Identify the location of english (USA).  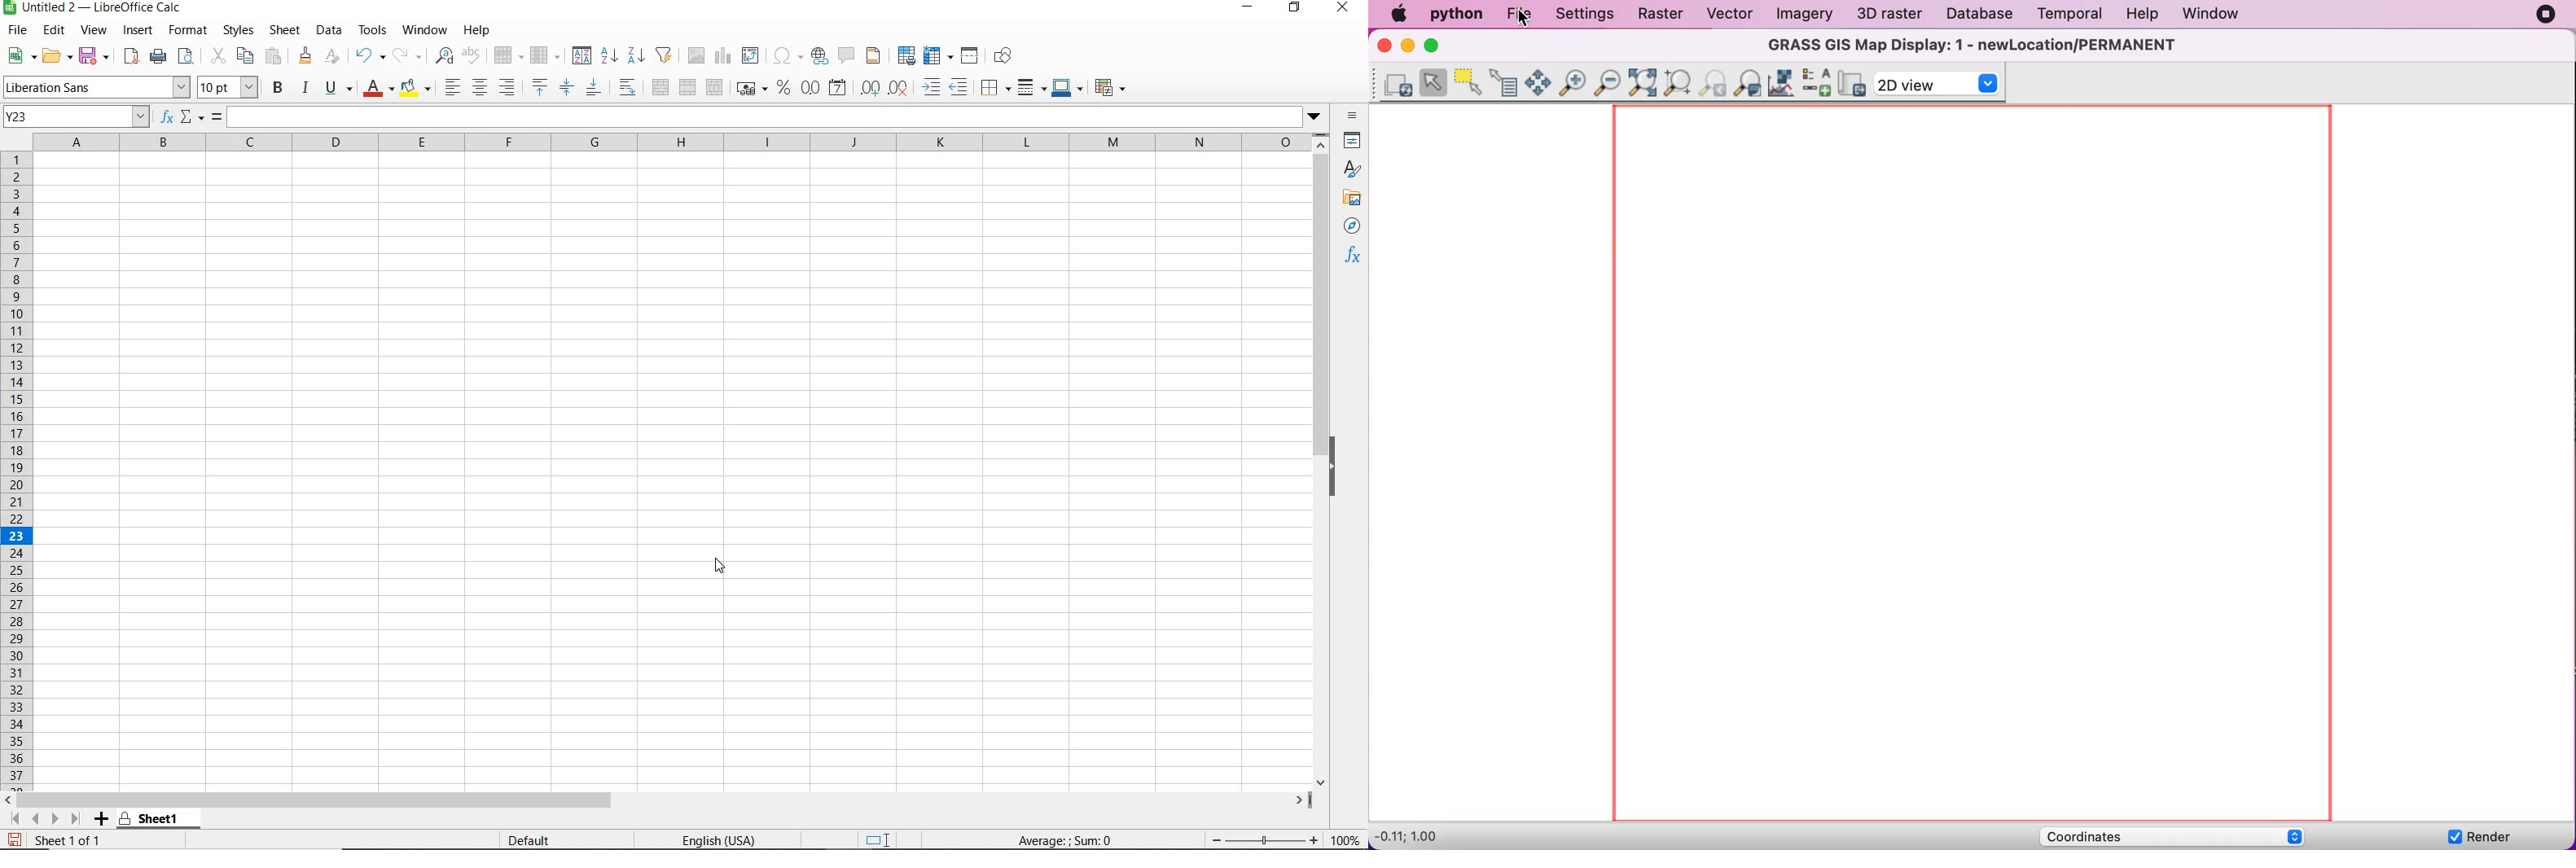
(728, 839).